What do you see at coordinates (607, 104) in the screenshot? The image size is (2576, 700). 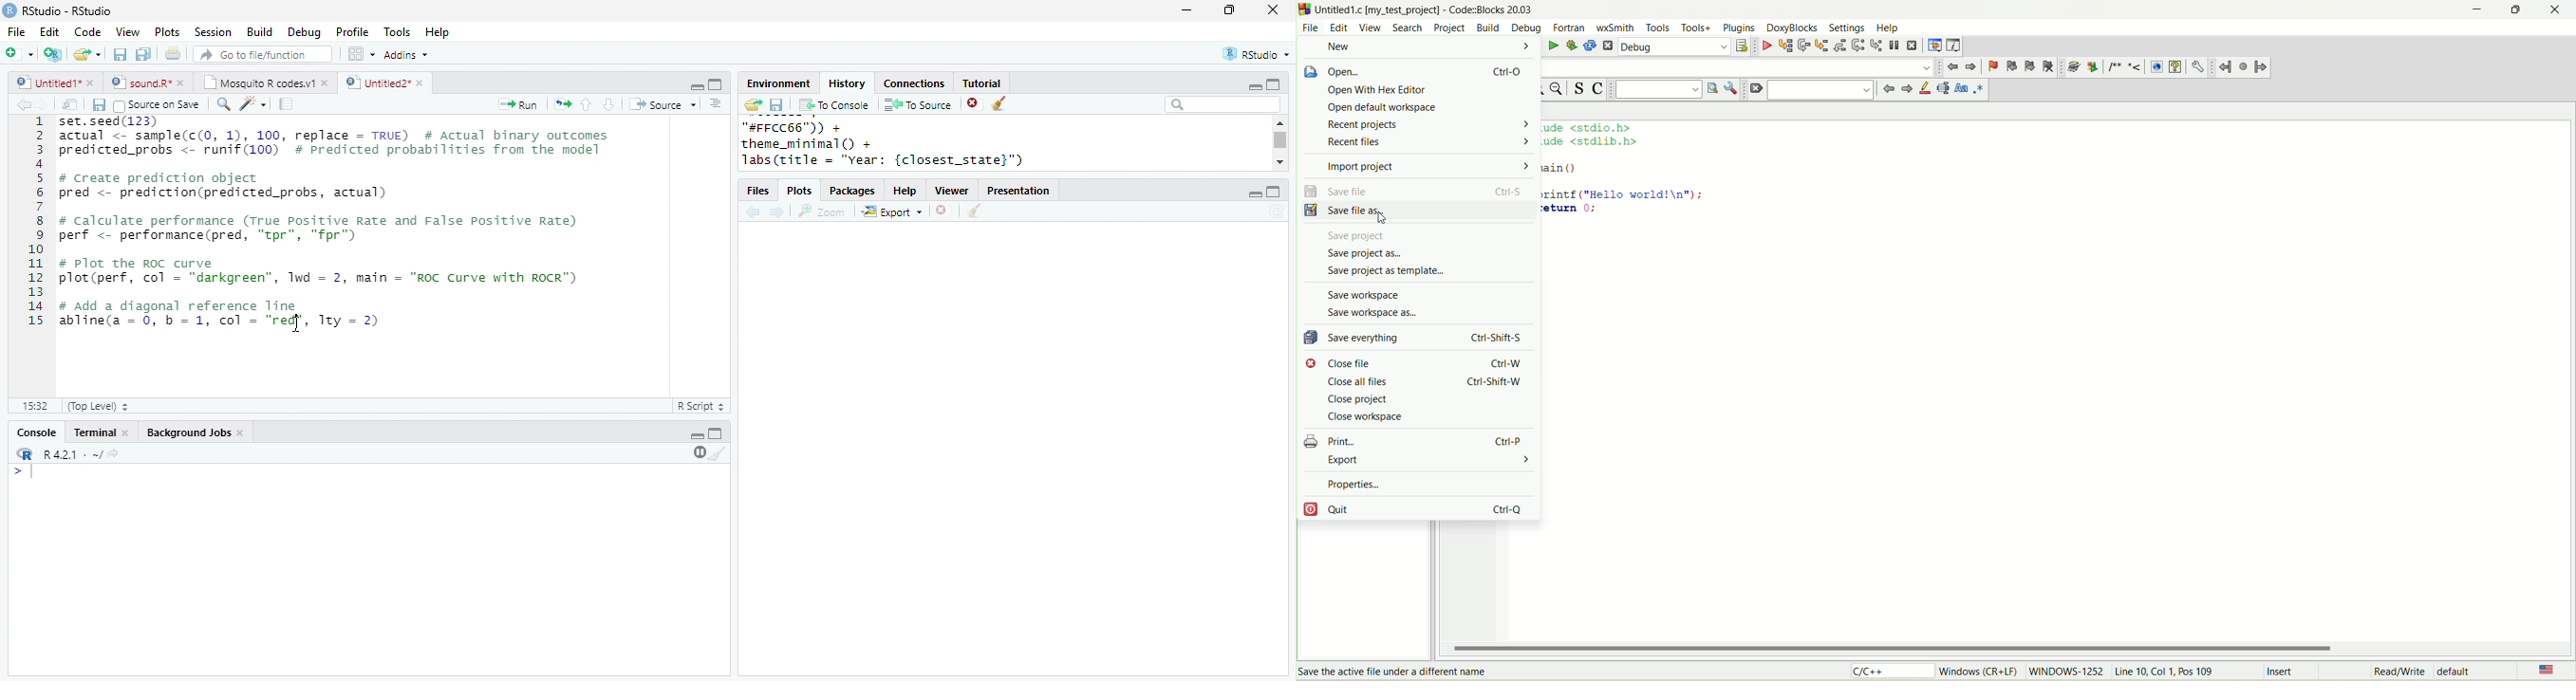 I see `down` at bounding box center [607, 104].